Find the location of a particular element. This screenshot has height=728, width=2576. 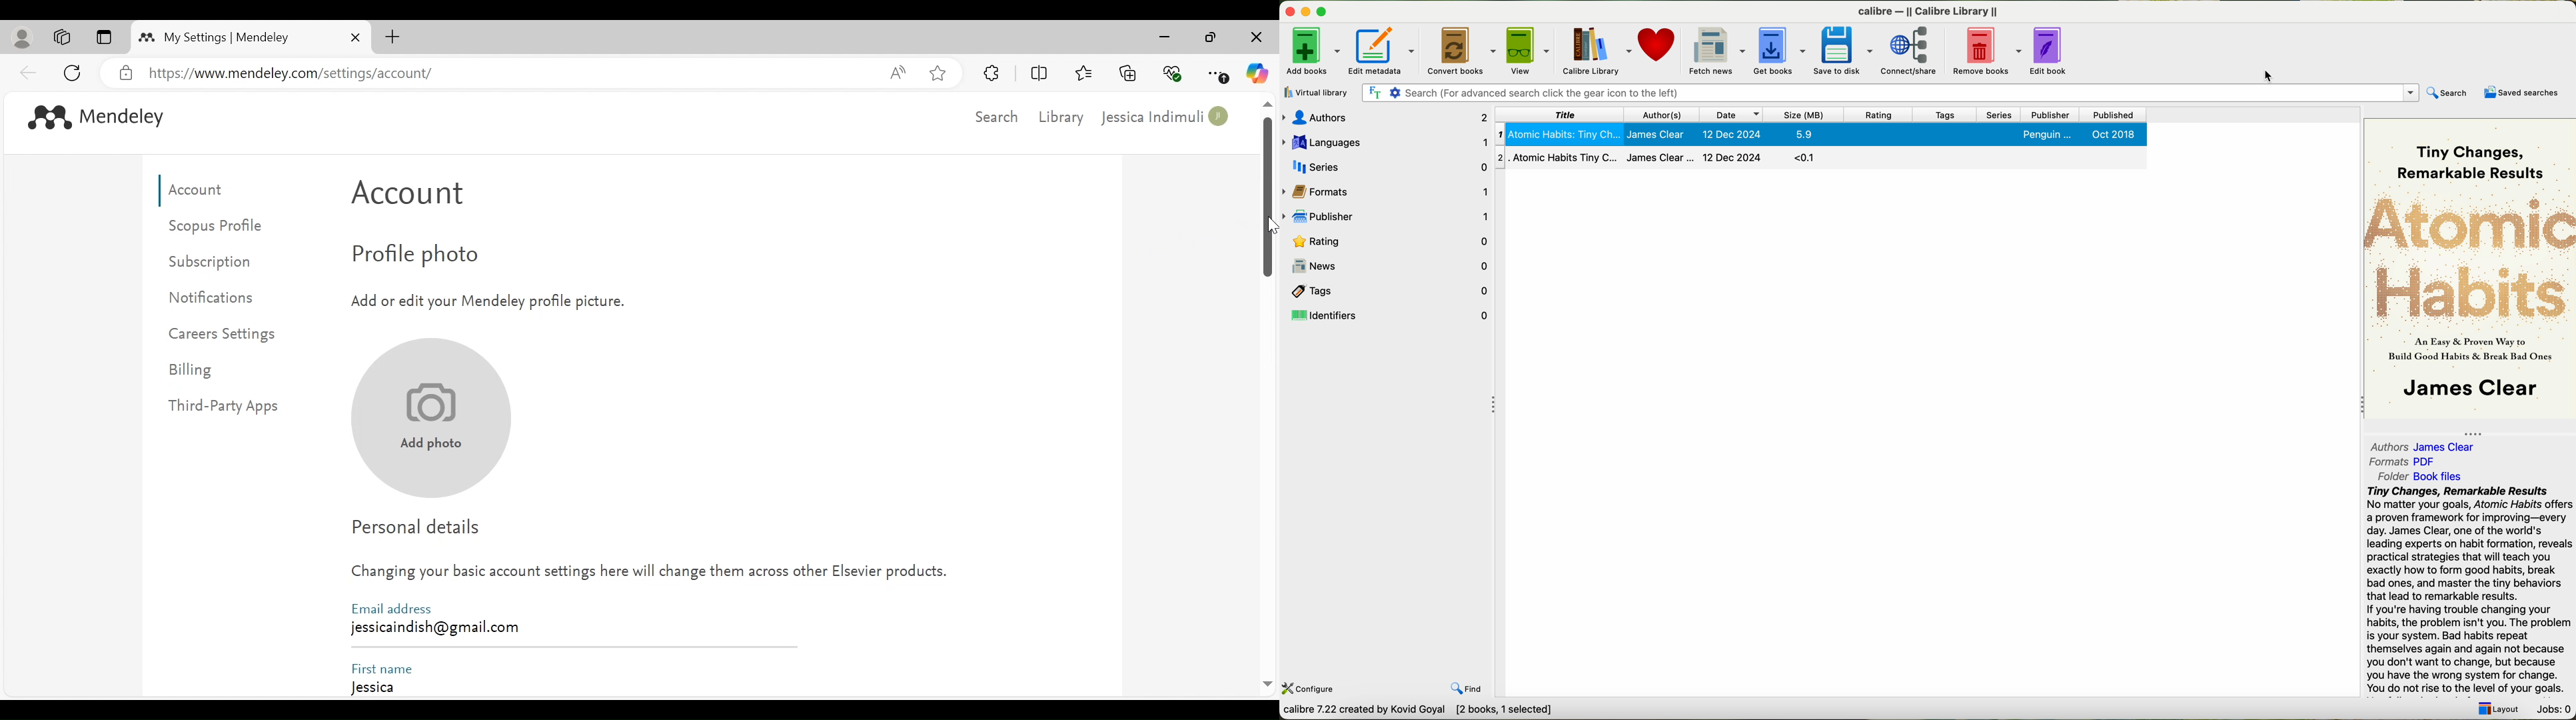

First Name is located at coordinates (383, 667).